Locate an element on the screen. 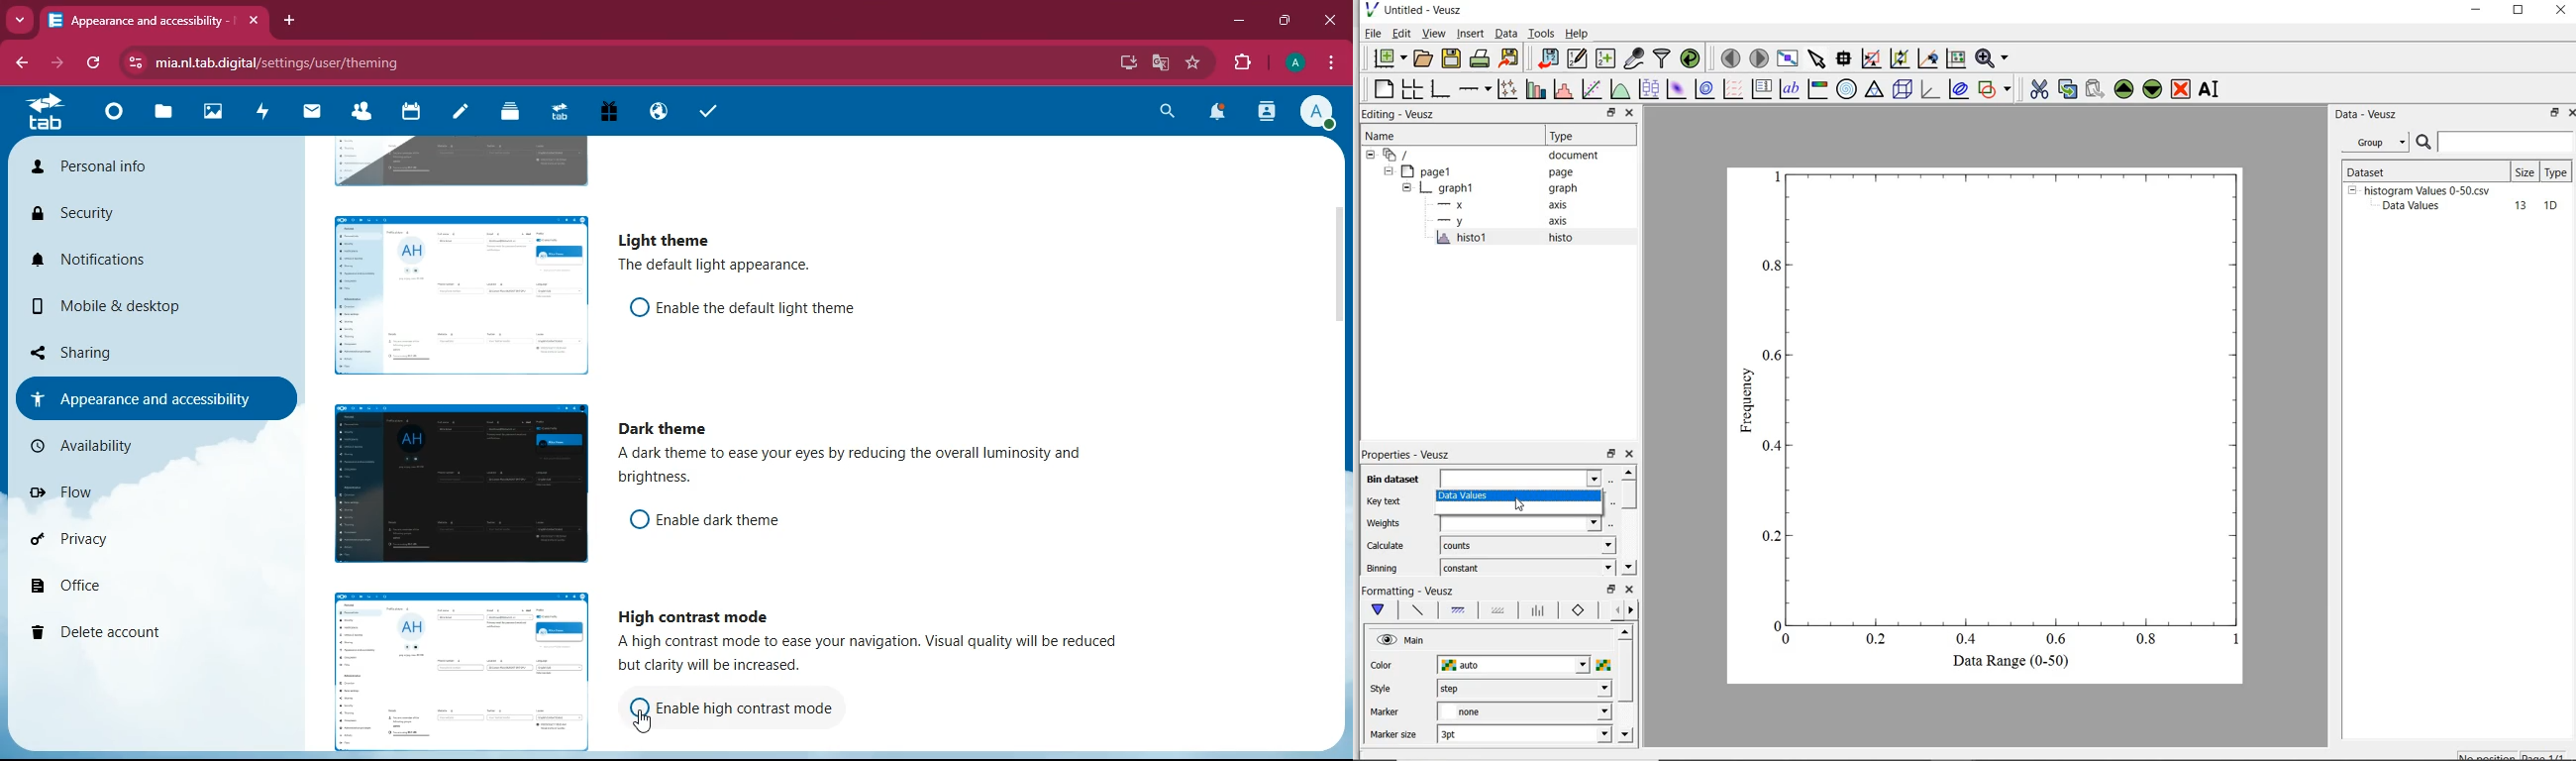  hide is located at coordinates (1387, 171).